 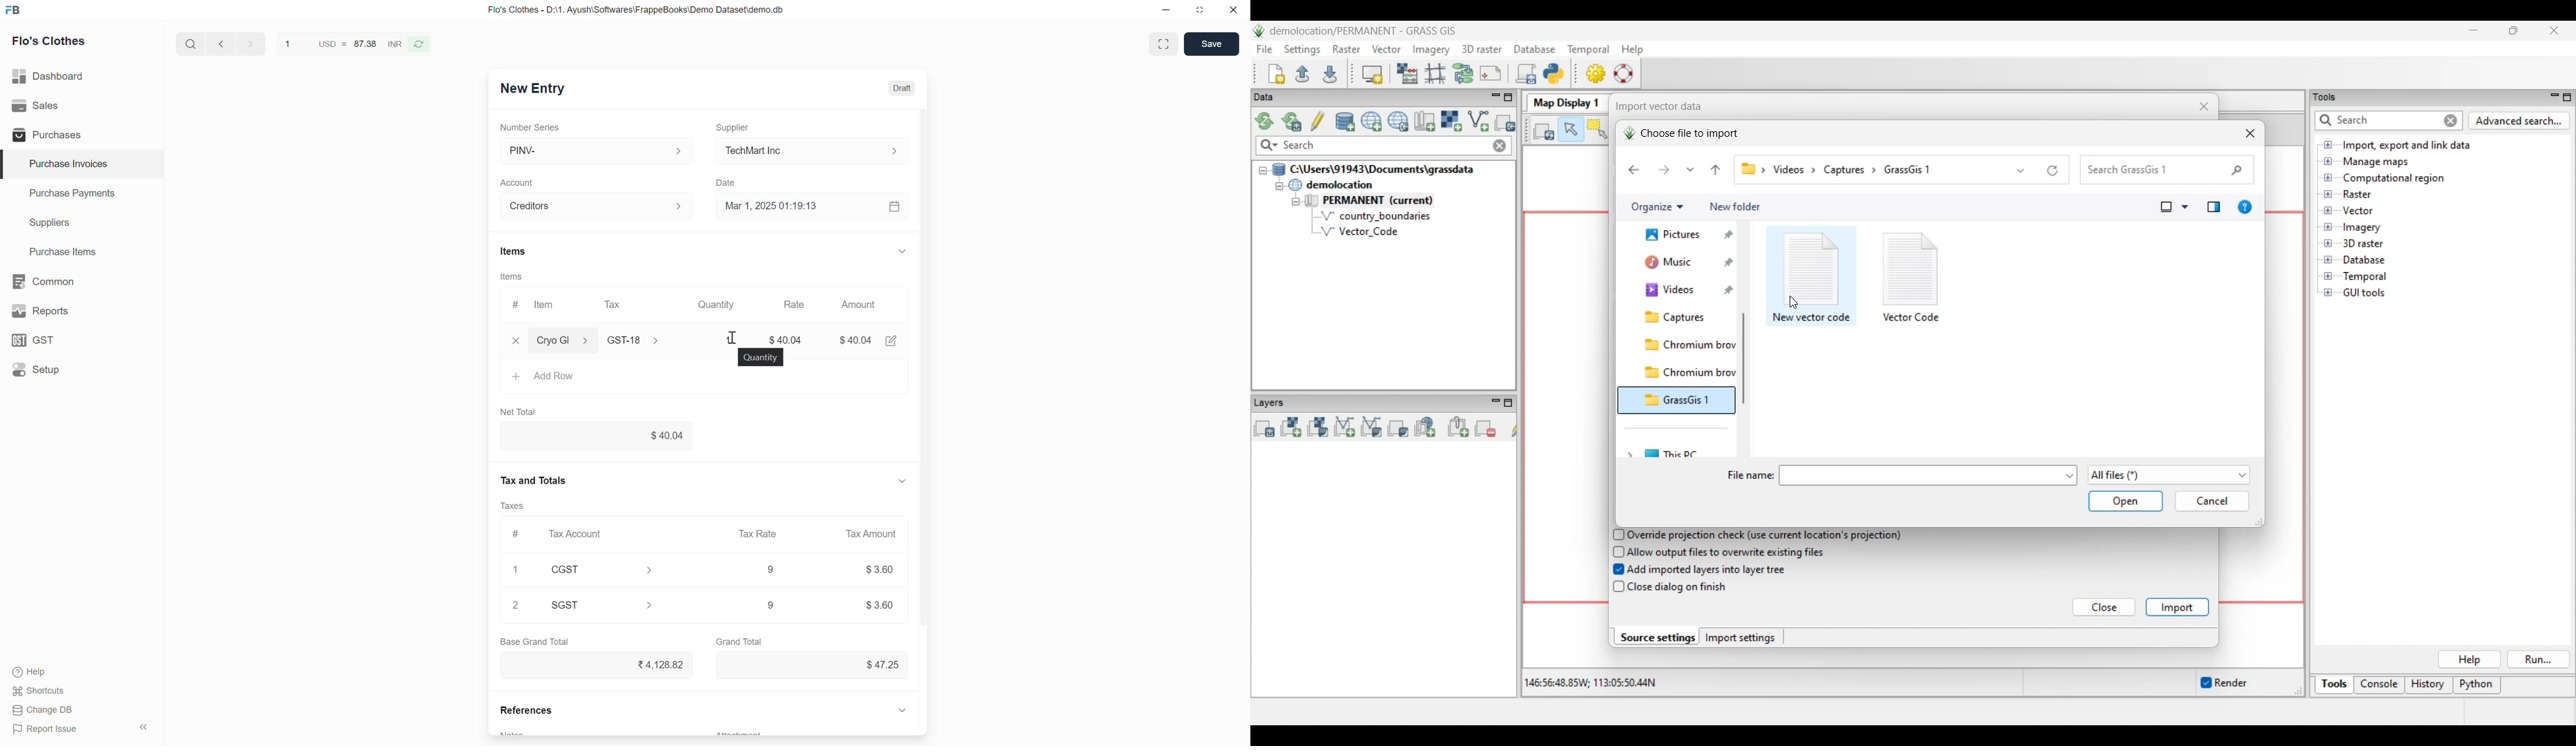 I want to click on Date, so click(x=731, y=180).